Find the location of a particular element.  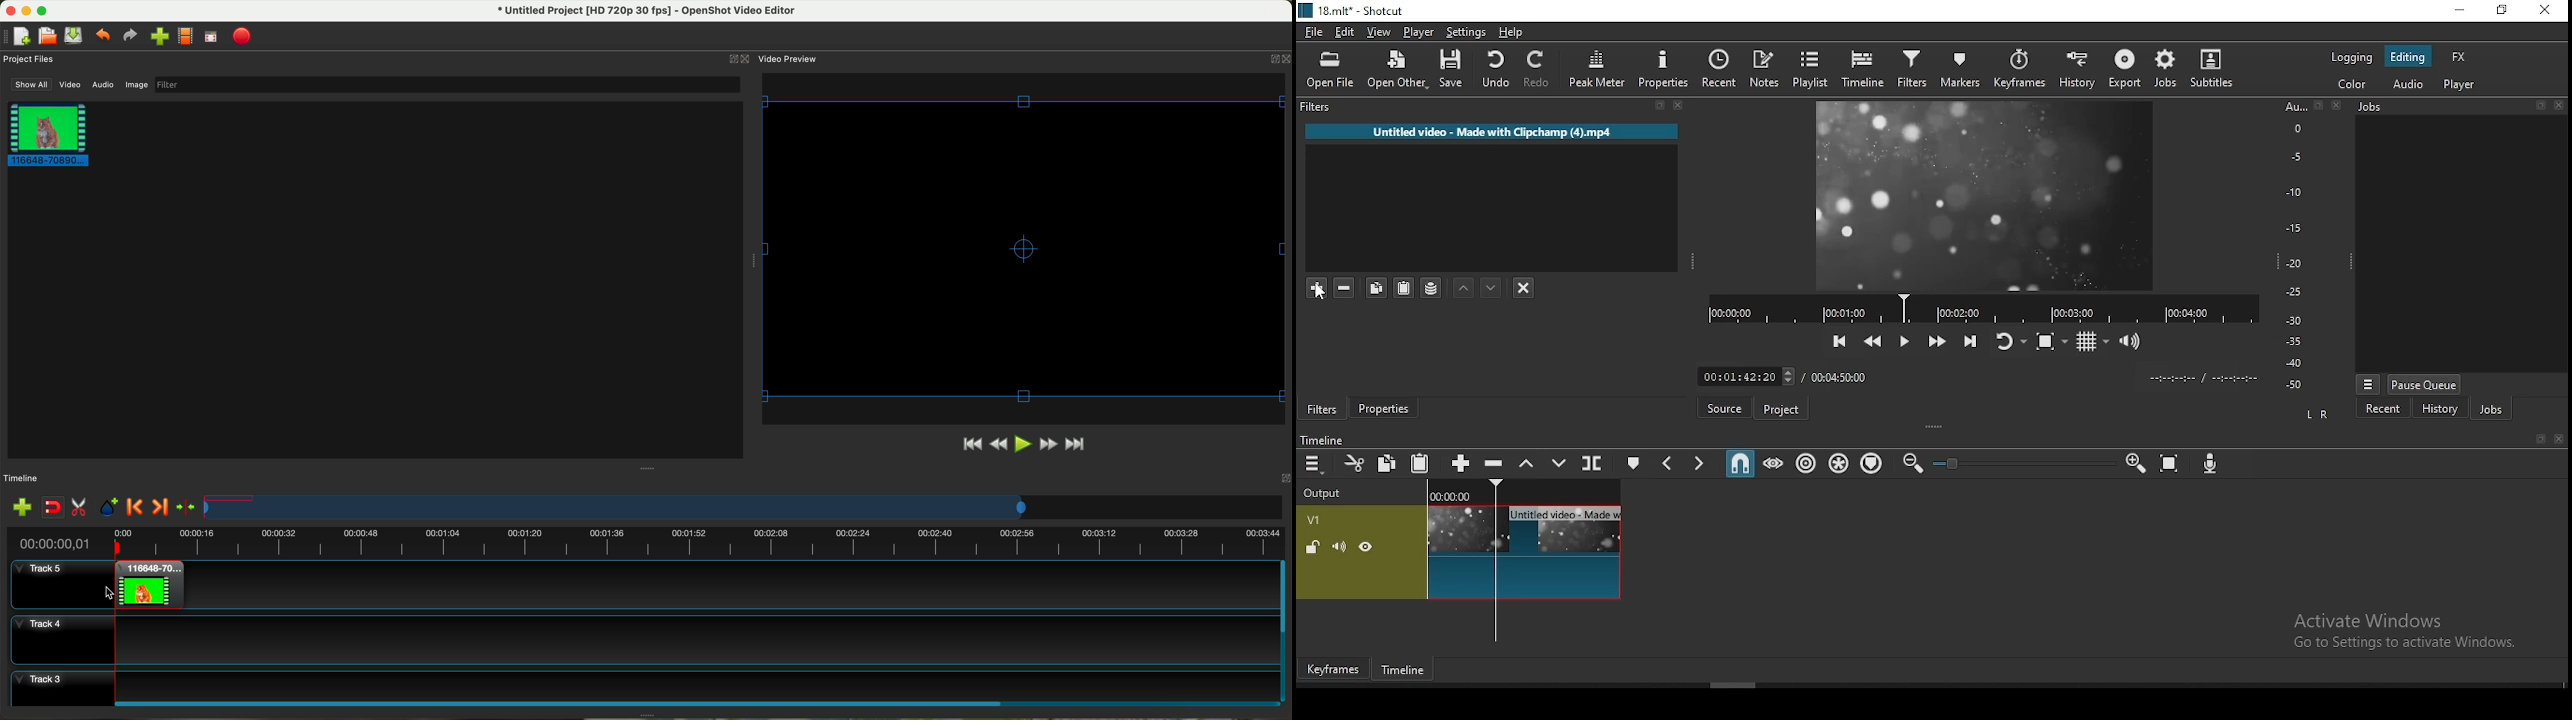

export is located at coordinates (2123, 68).